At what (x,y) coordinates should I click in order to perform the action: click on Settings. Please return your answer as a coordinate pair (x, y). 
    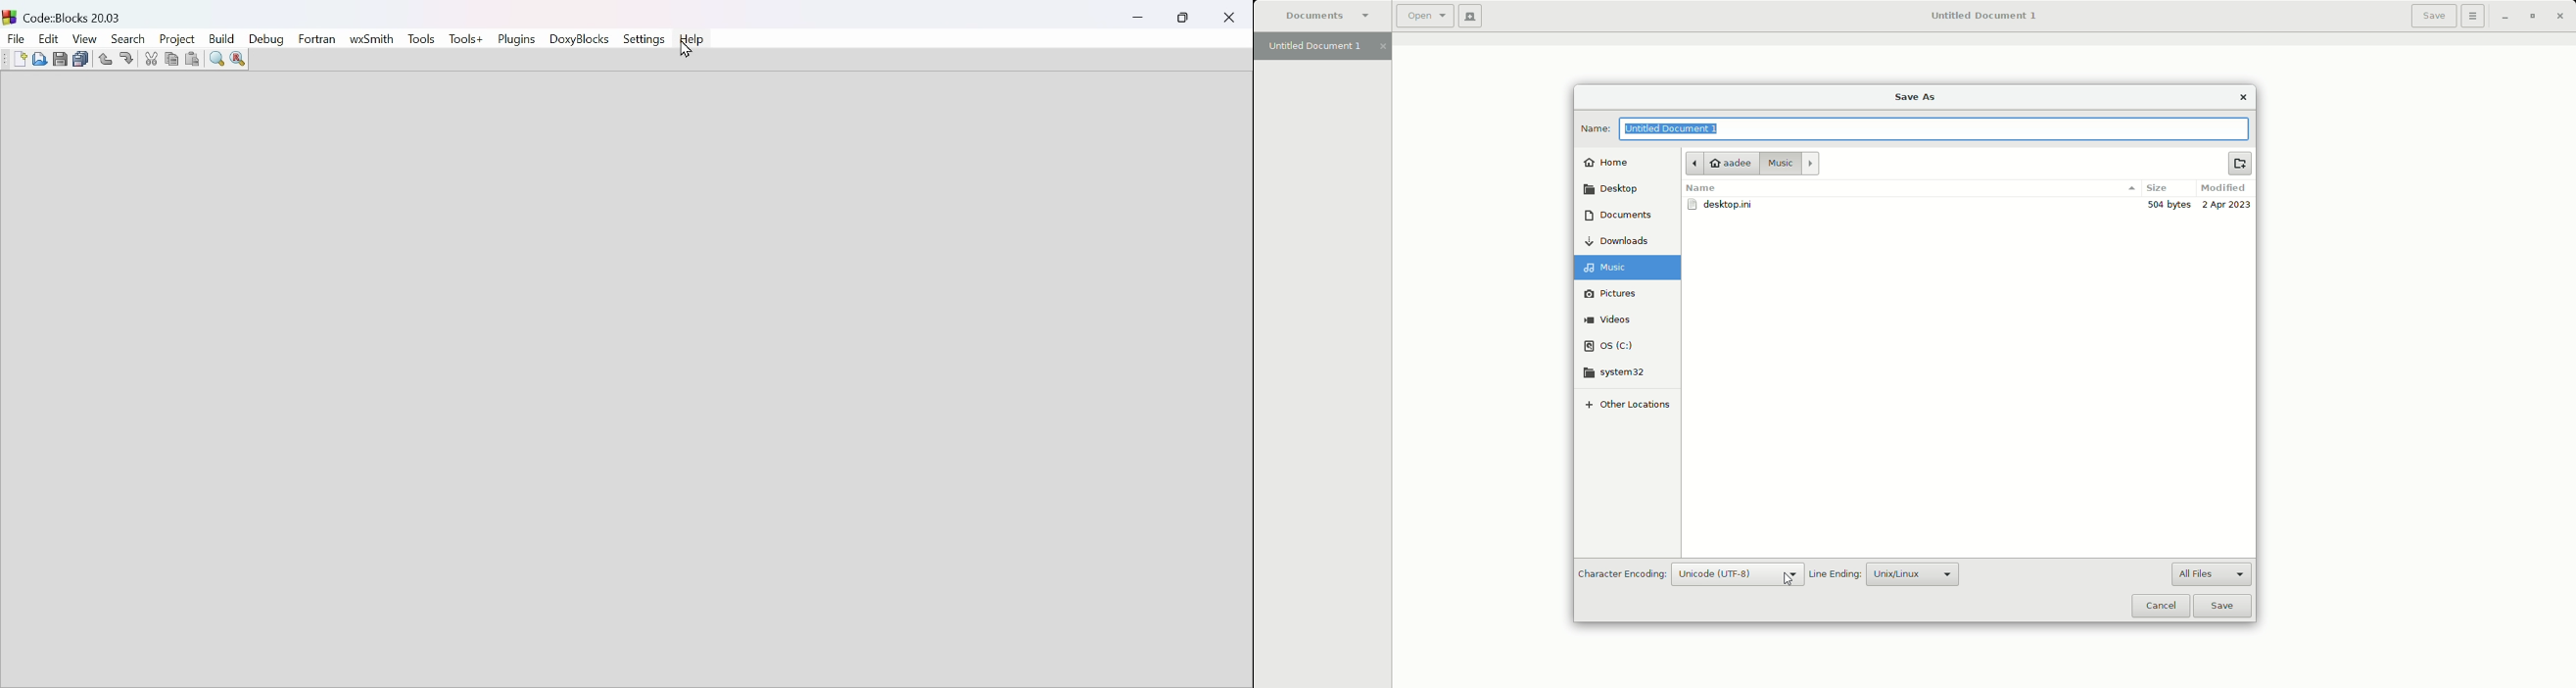
    Looking at the image, I should click on (645, 38).